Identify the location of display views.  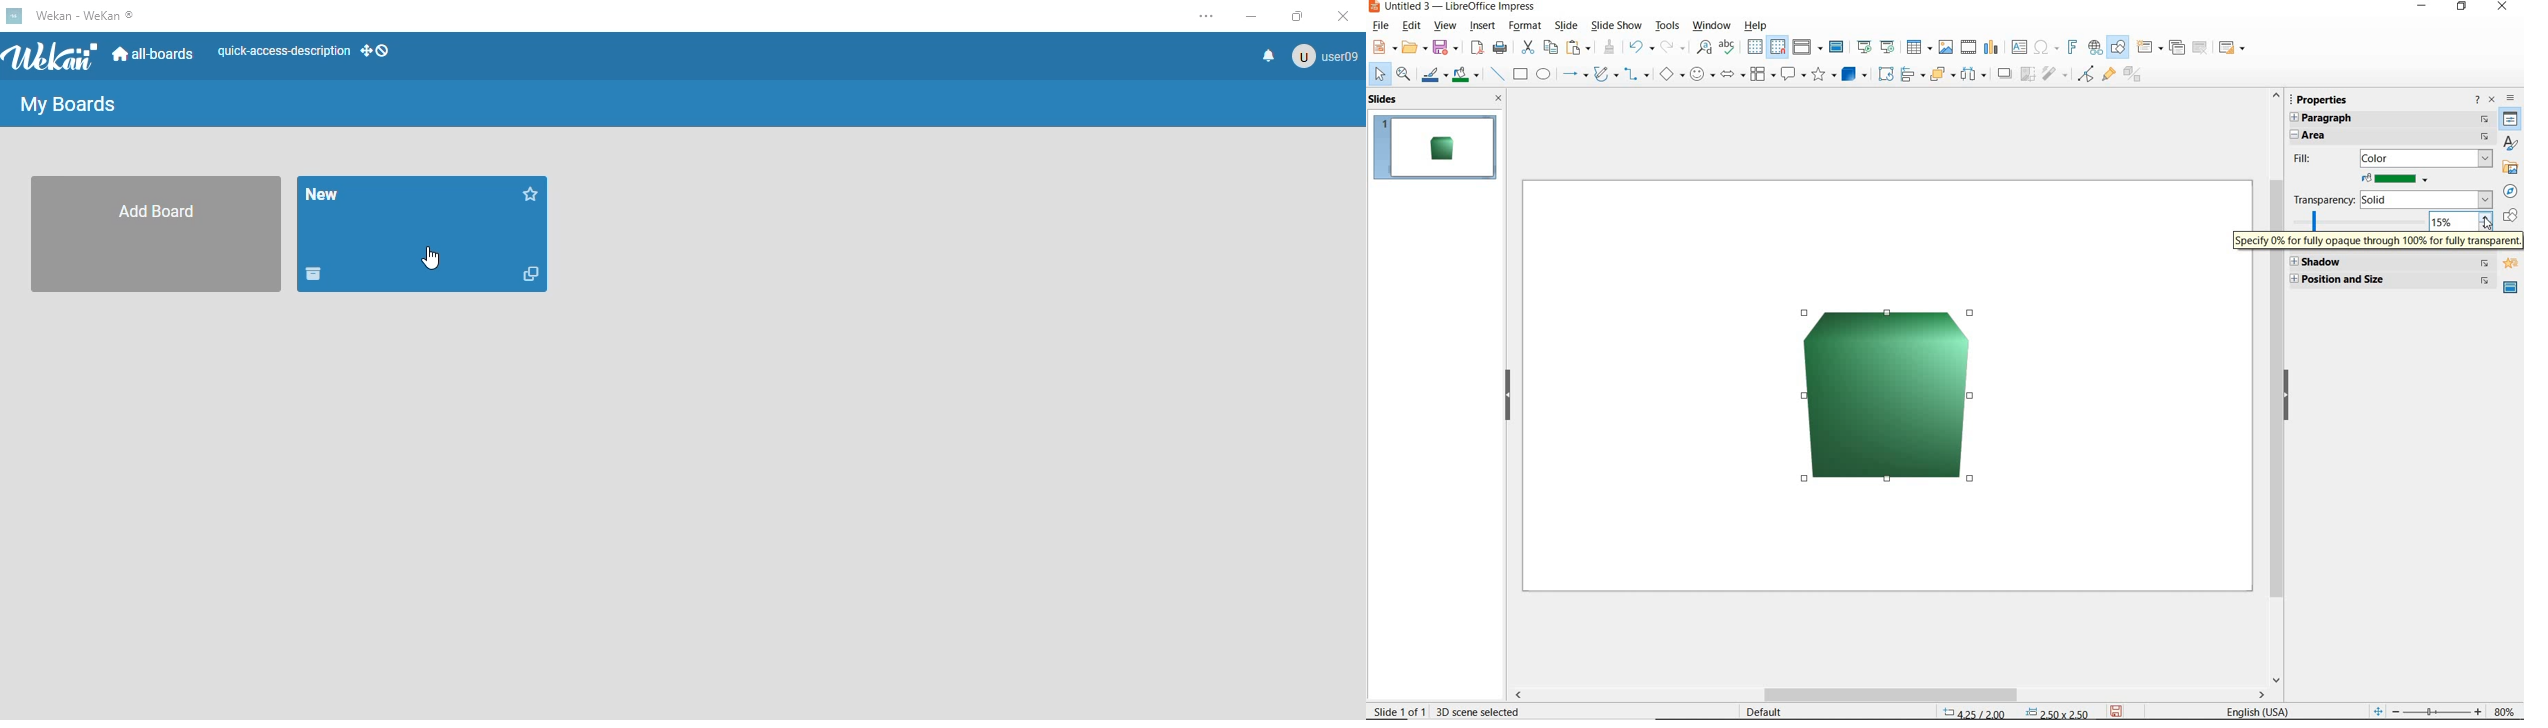
(1808, 48).